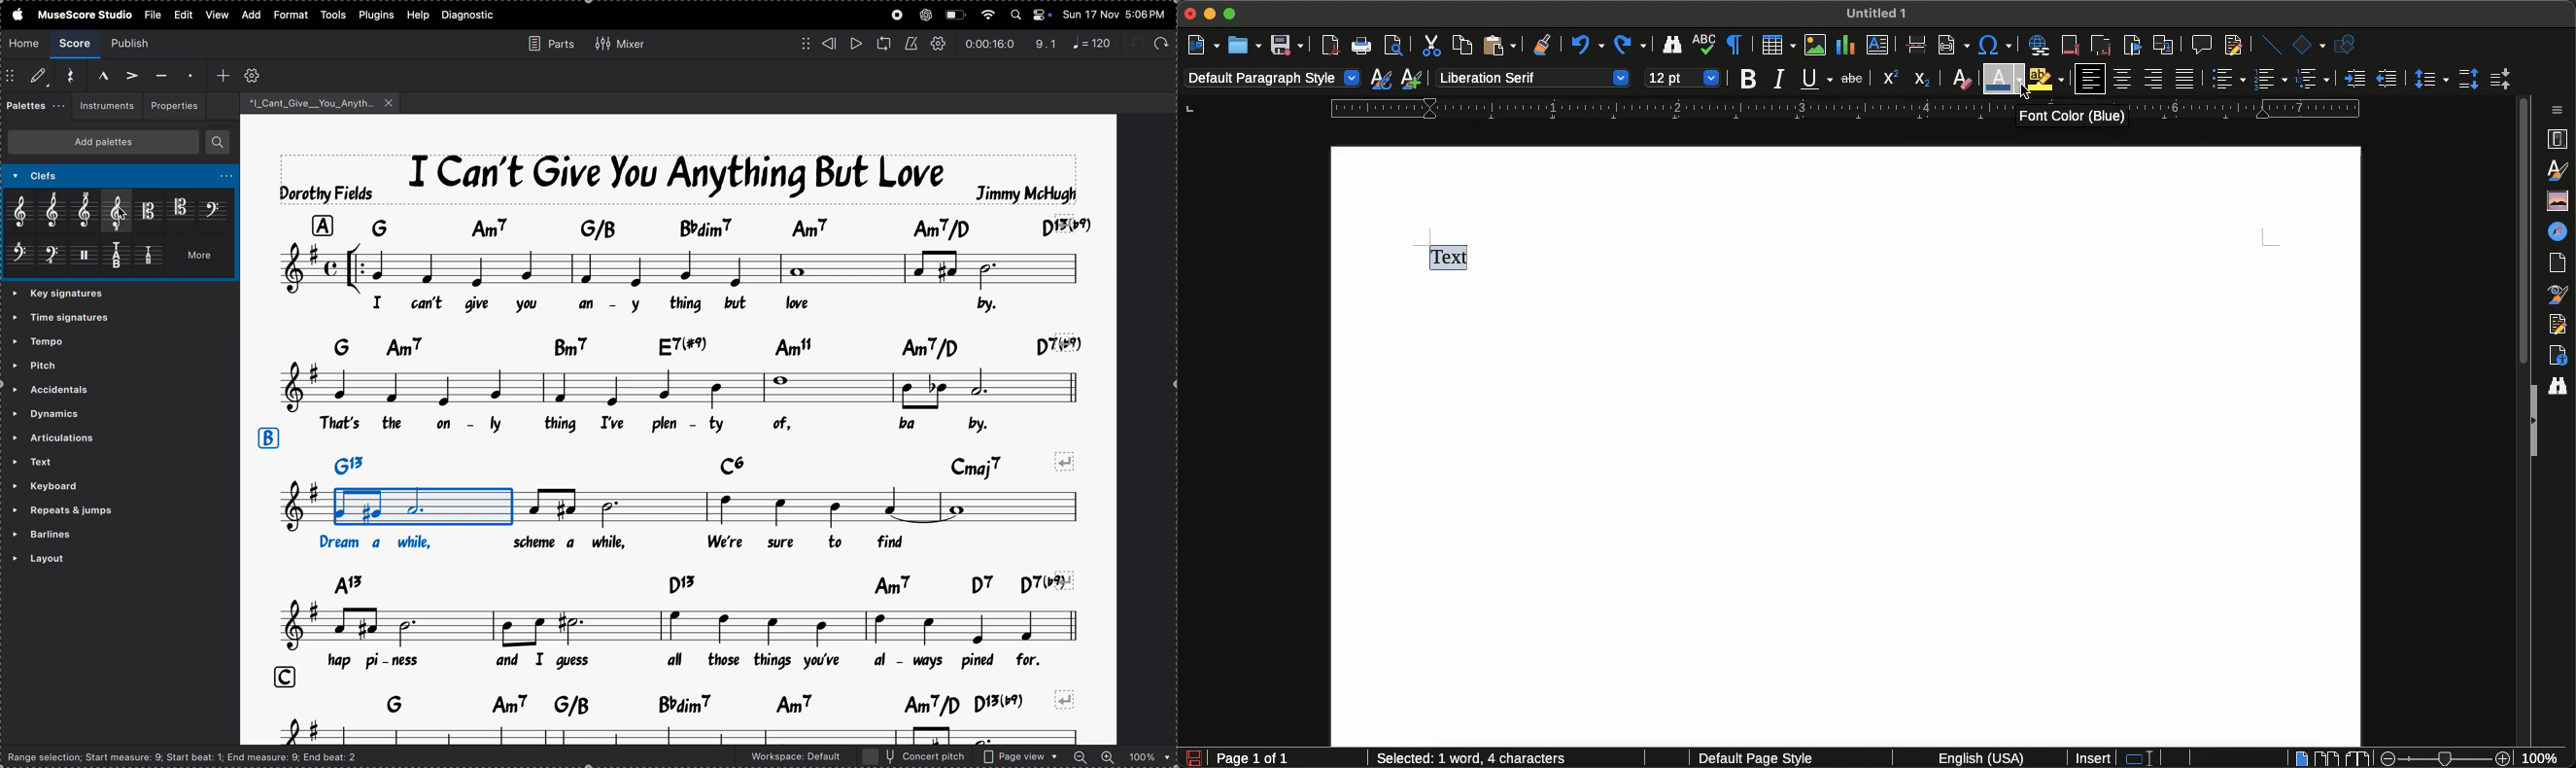 The image size is (2576, 784). I want to click on Bold, so click(1749, 80).